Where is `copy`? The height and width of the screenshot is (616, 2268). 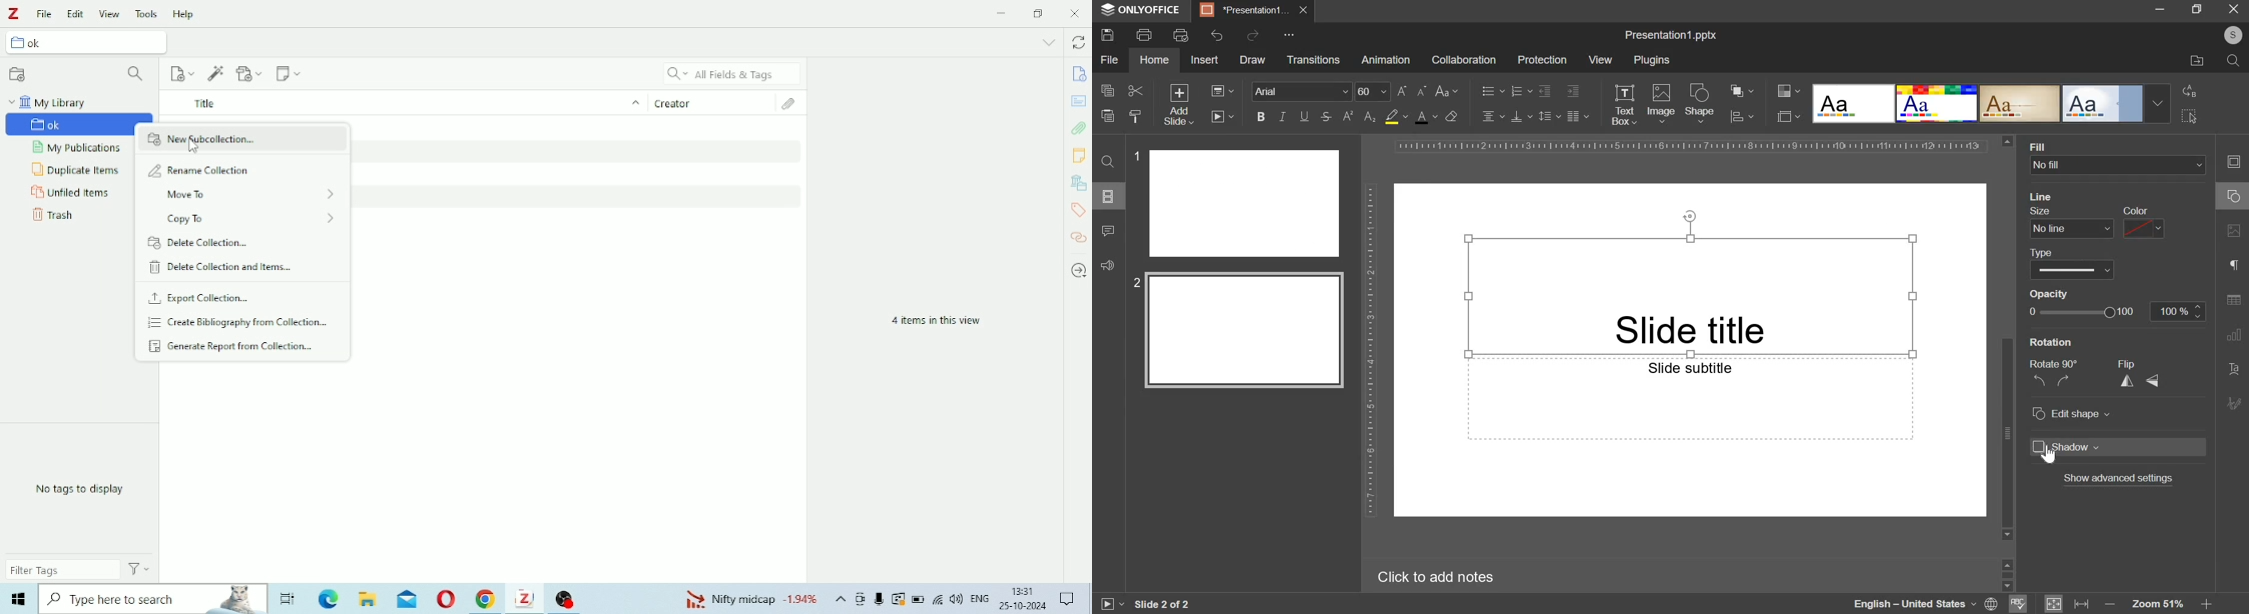
copy is located at coordinates (1107, 91).